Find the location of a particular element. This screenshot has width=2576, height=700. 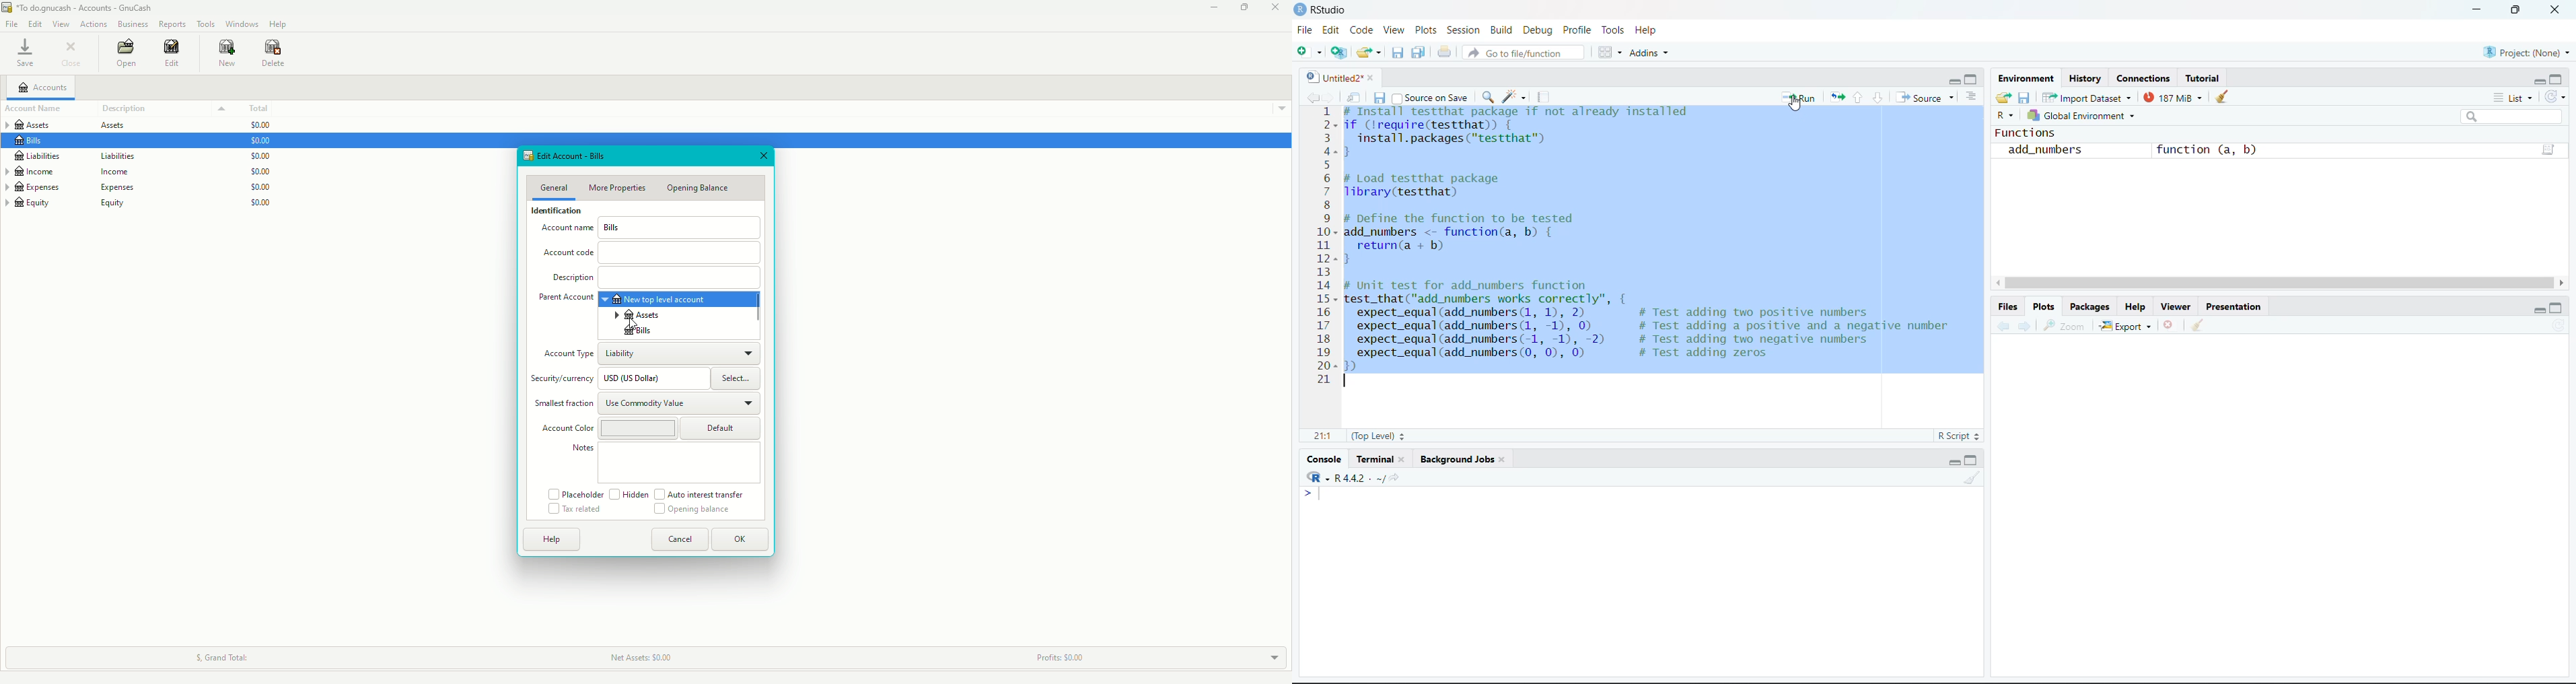

Notes is located at coordinates (581, 450).